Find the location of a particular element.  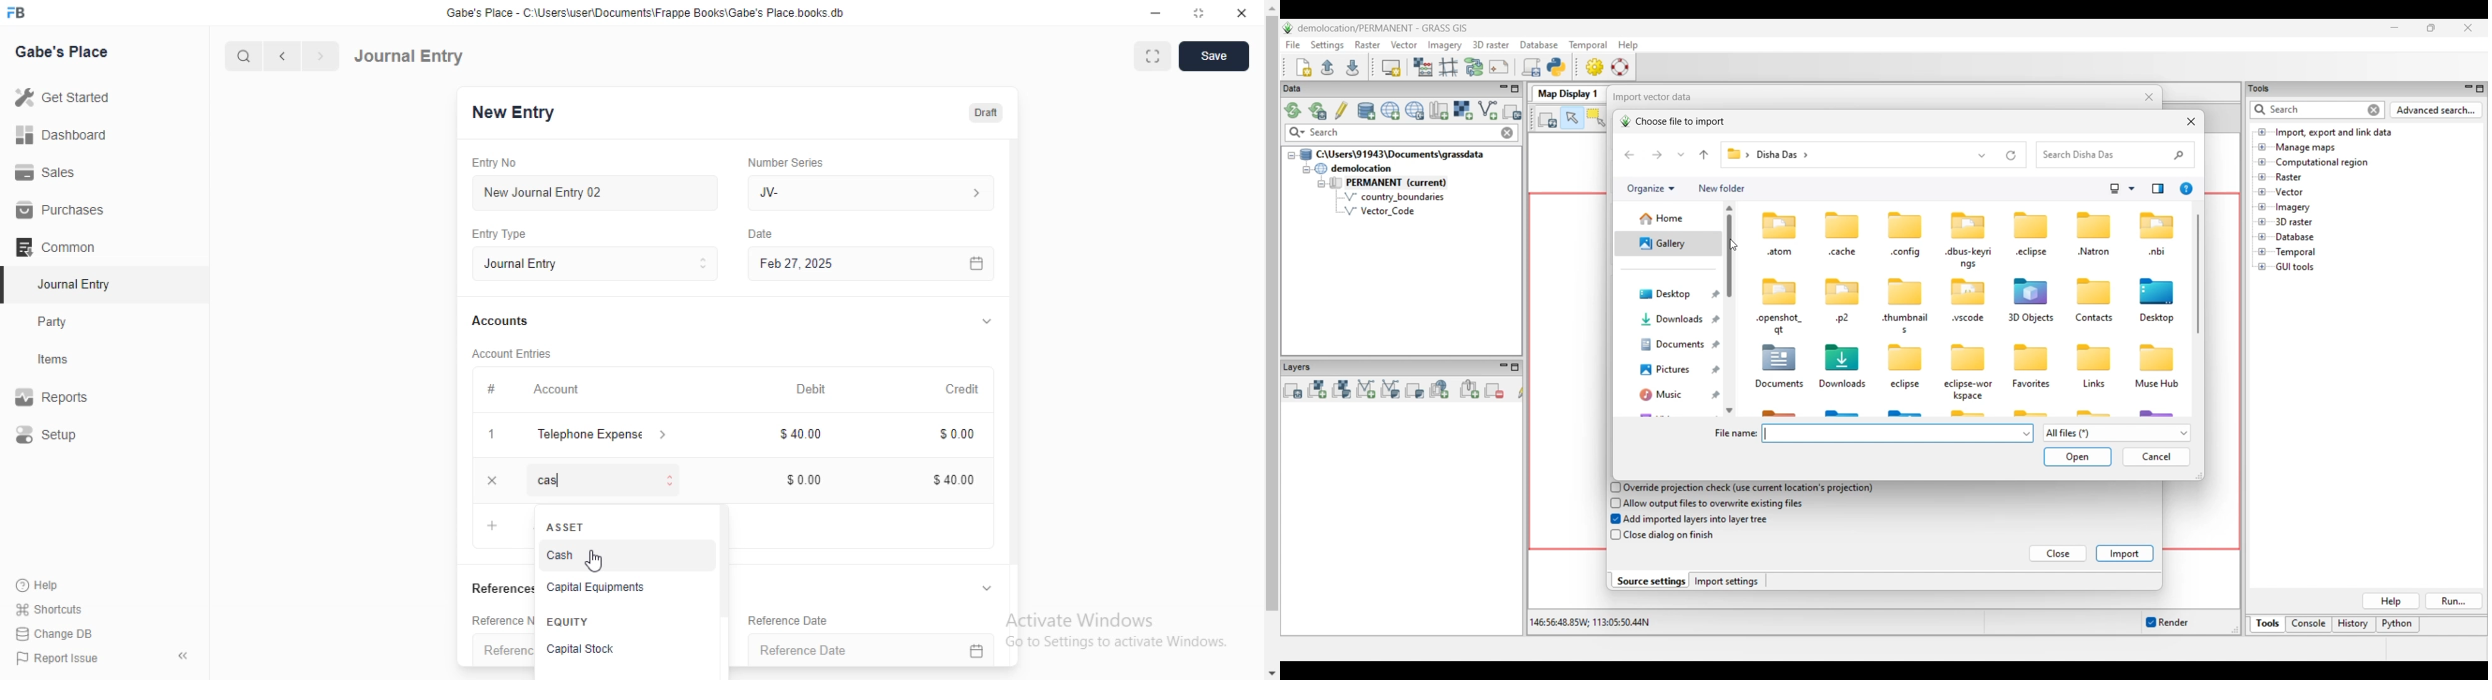

Reports is located at coordinates (53, 394).